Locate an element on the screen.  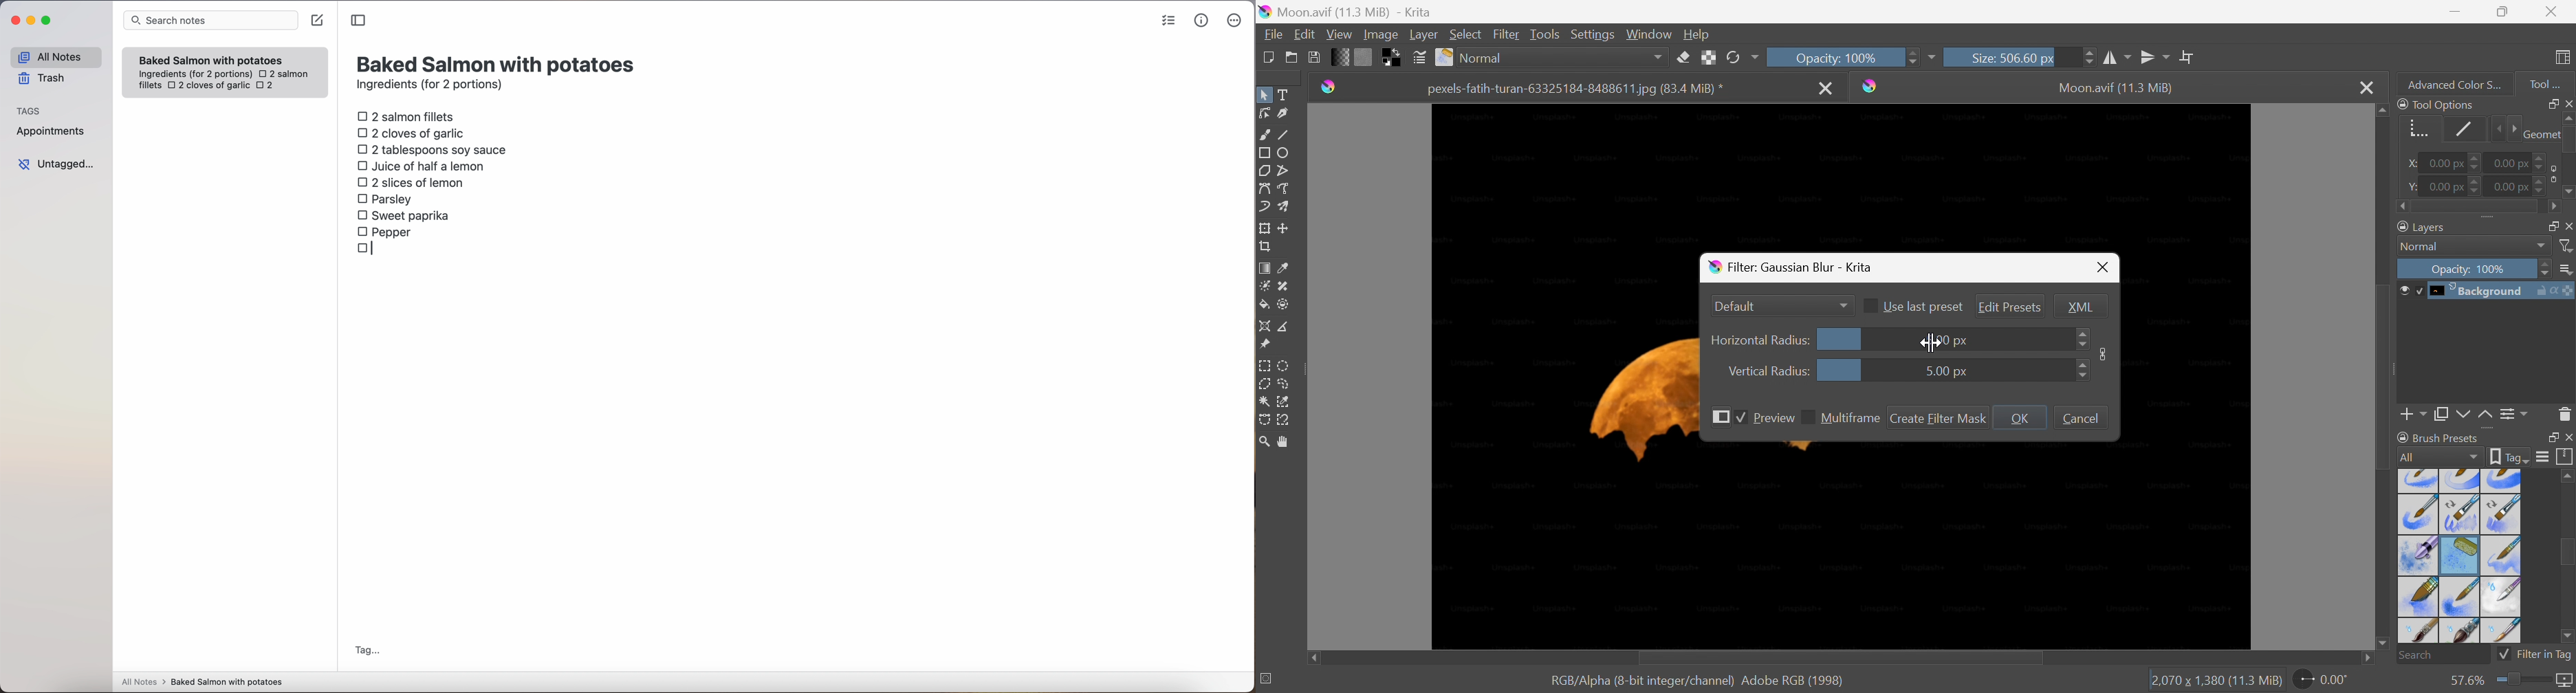
RGB/Alpha (8-bit integer/channel) is located at coordinates (1639, 681).